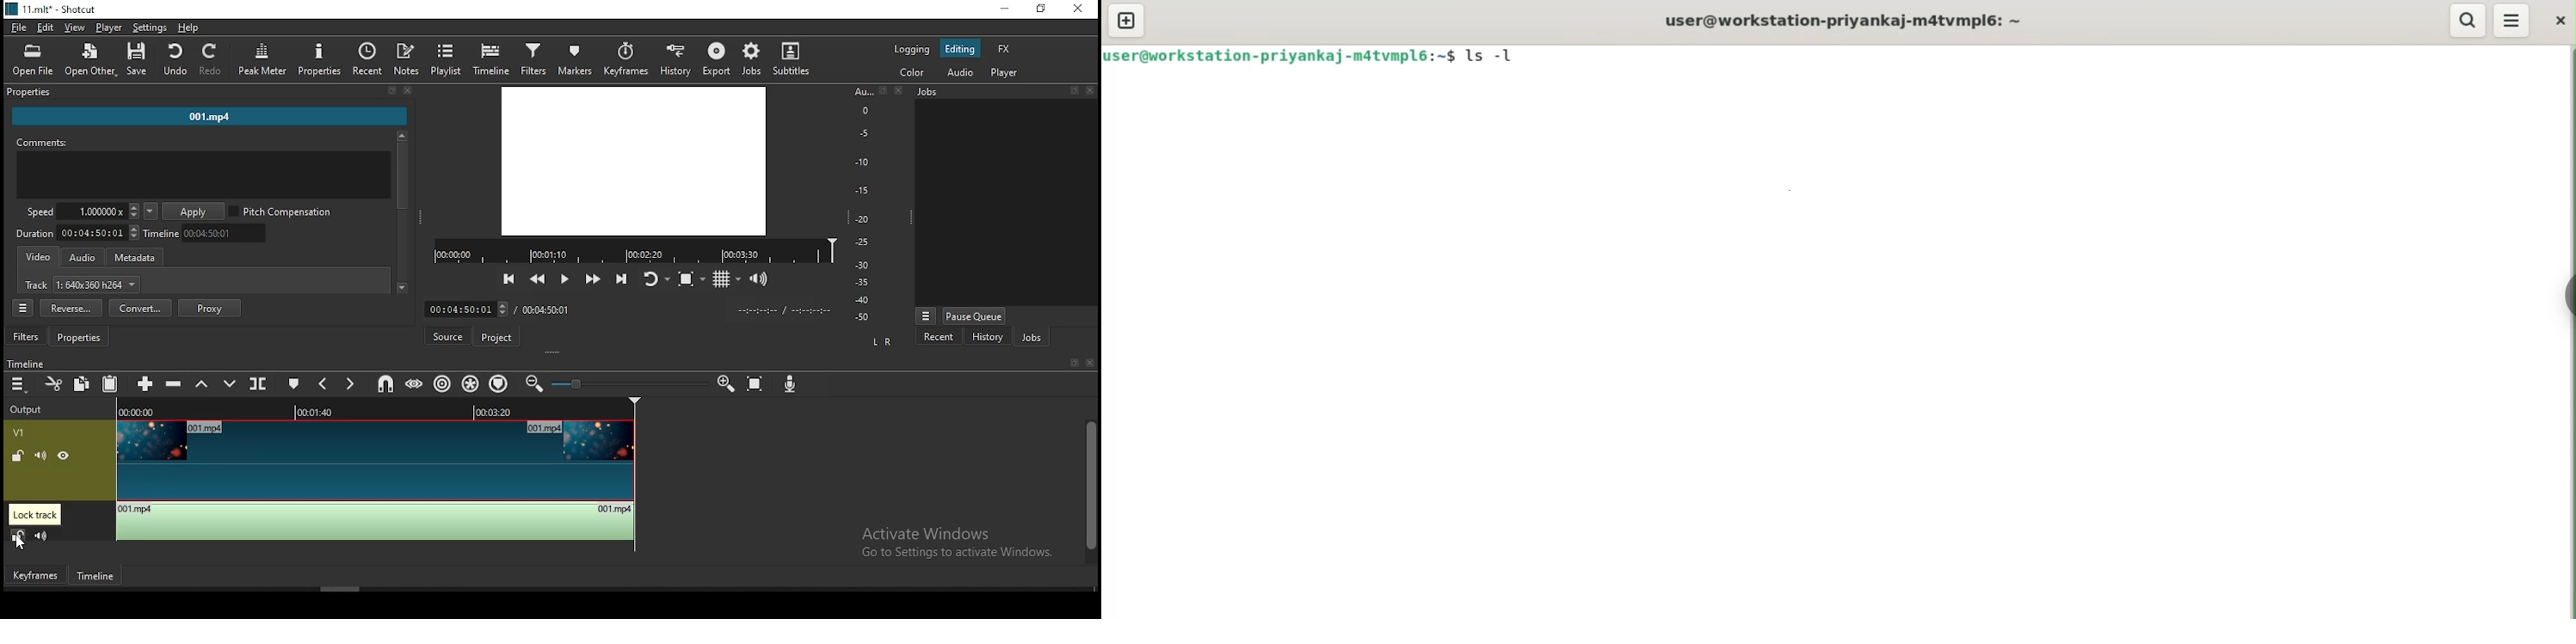 The image size is (2576, 644). I want to click on max time, so click(545, 311).